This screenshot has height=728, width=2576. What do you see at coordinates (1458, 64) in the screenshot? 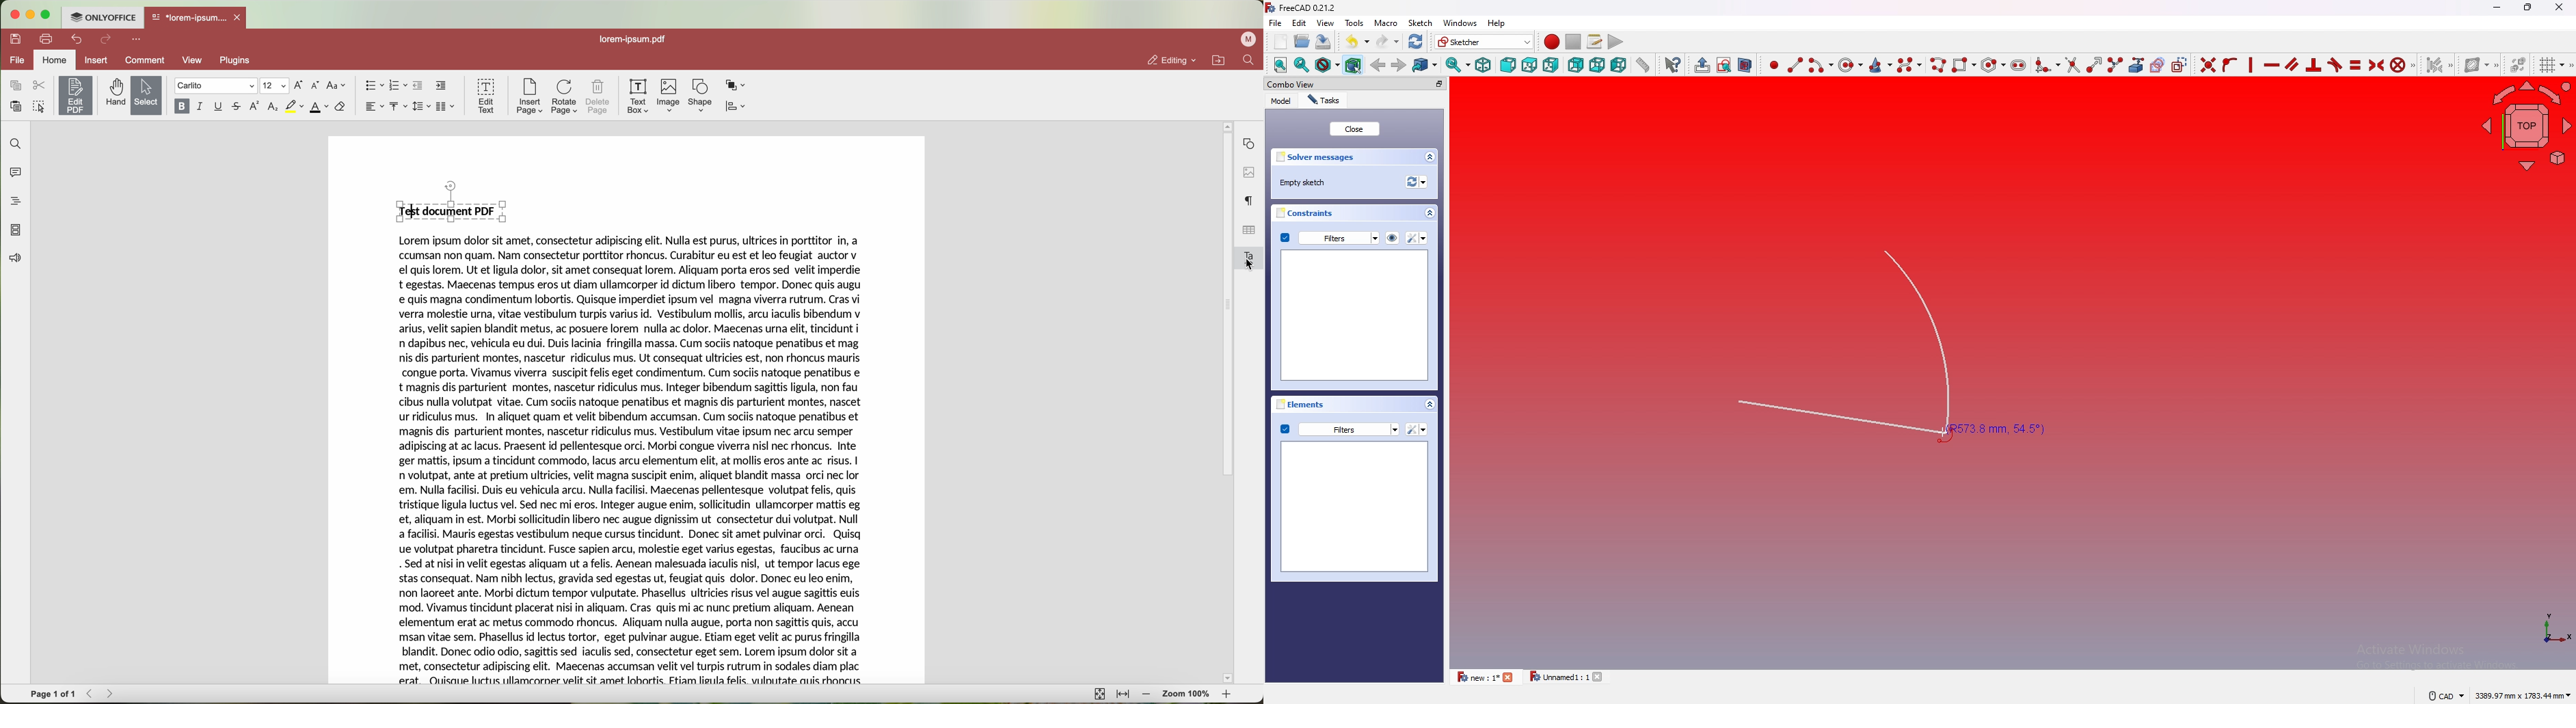
I see `synced view` at bounding box center [1458, 64].